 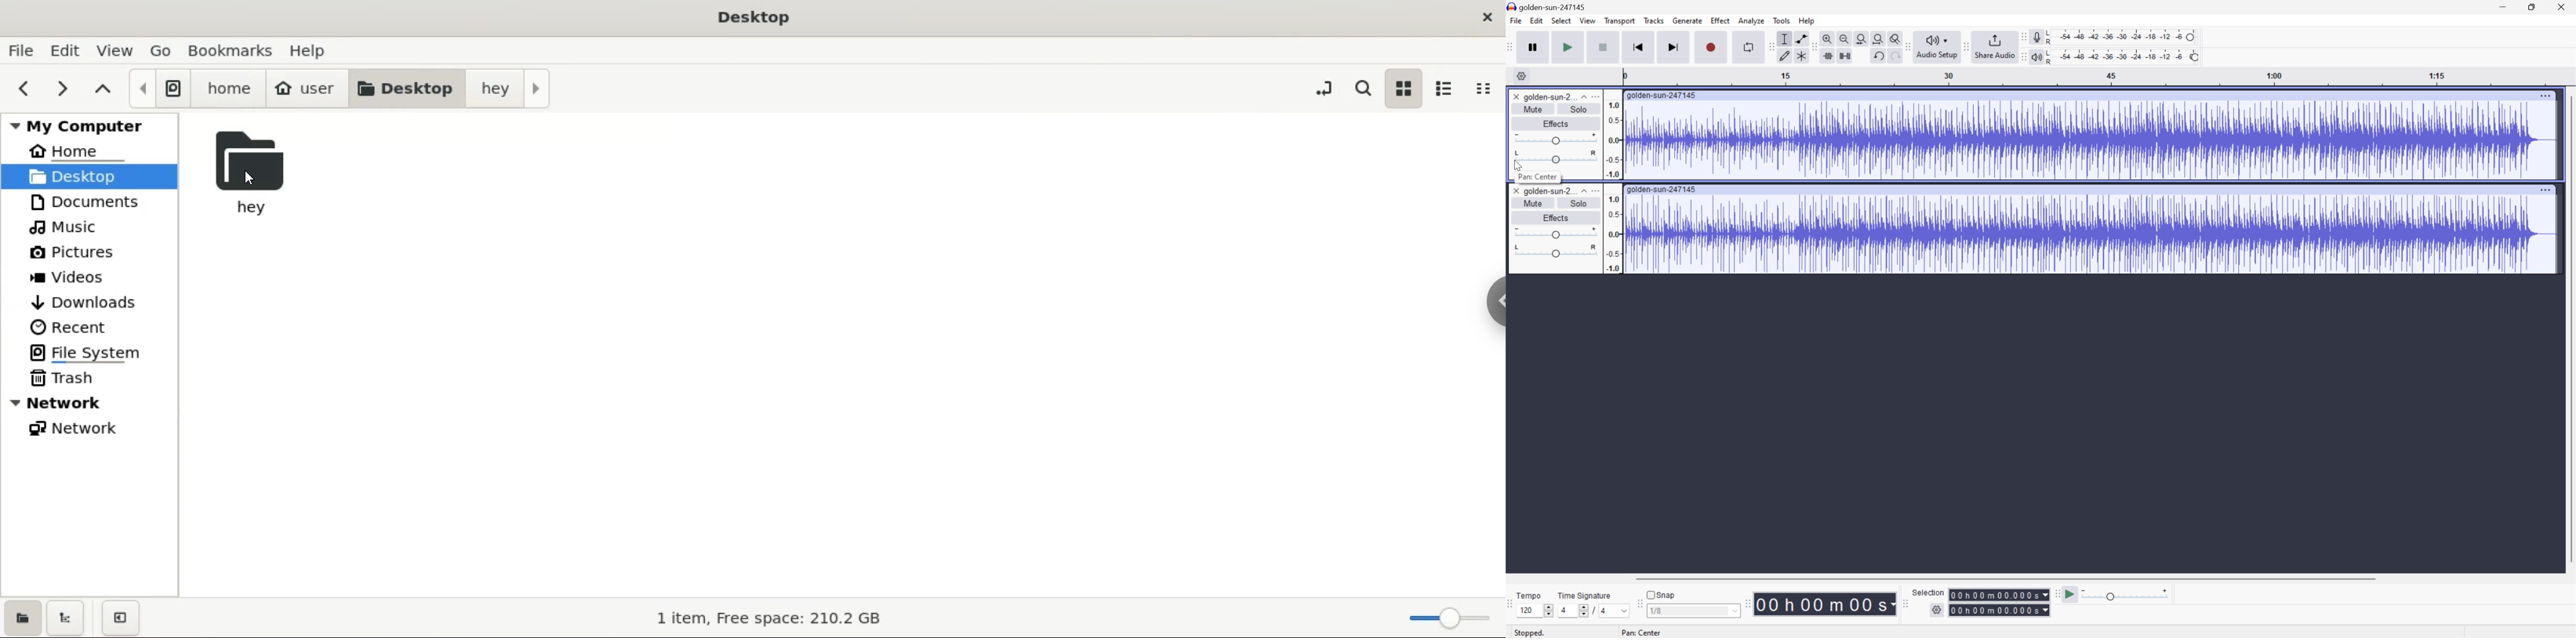 I want to click on Restore Down, so click(x=2532, y=6).